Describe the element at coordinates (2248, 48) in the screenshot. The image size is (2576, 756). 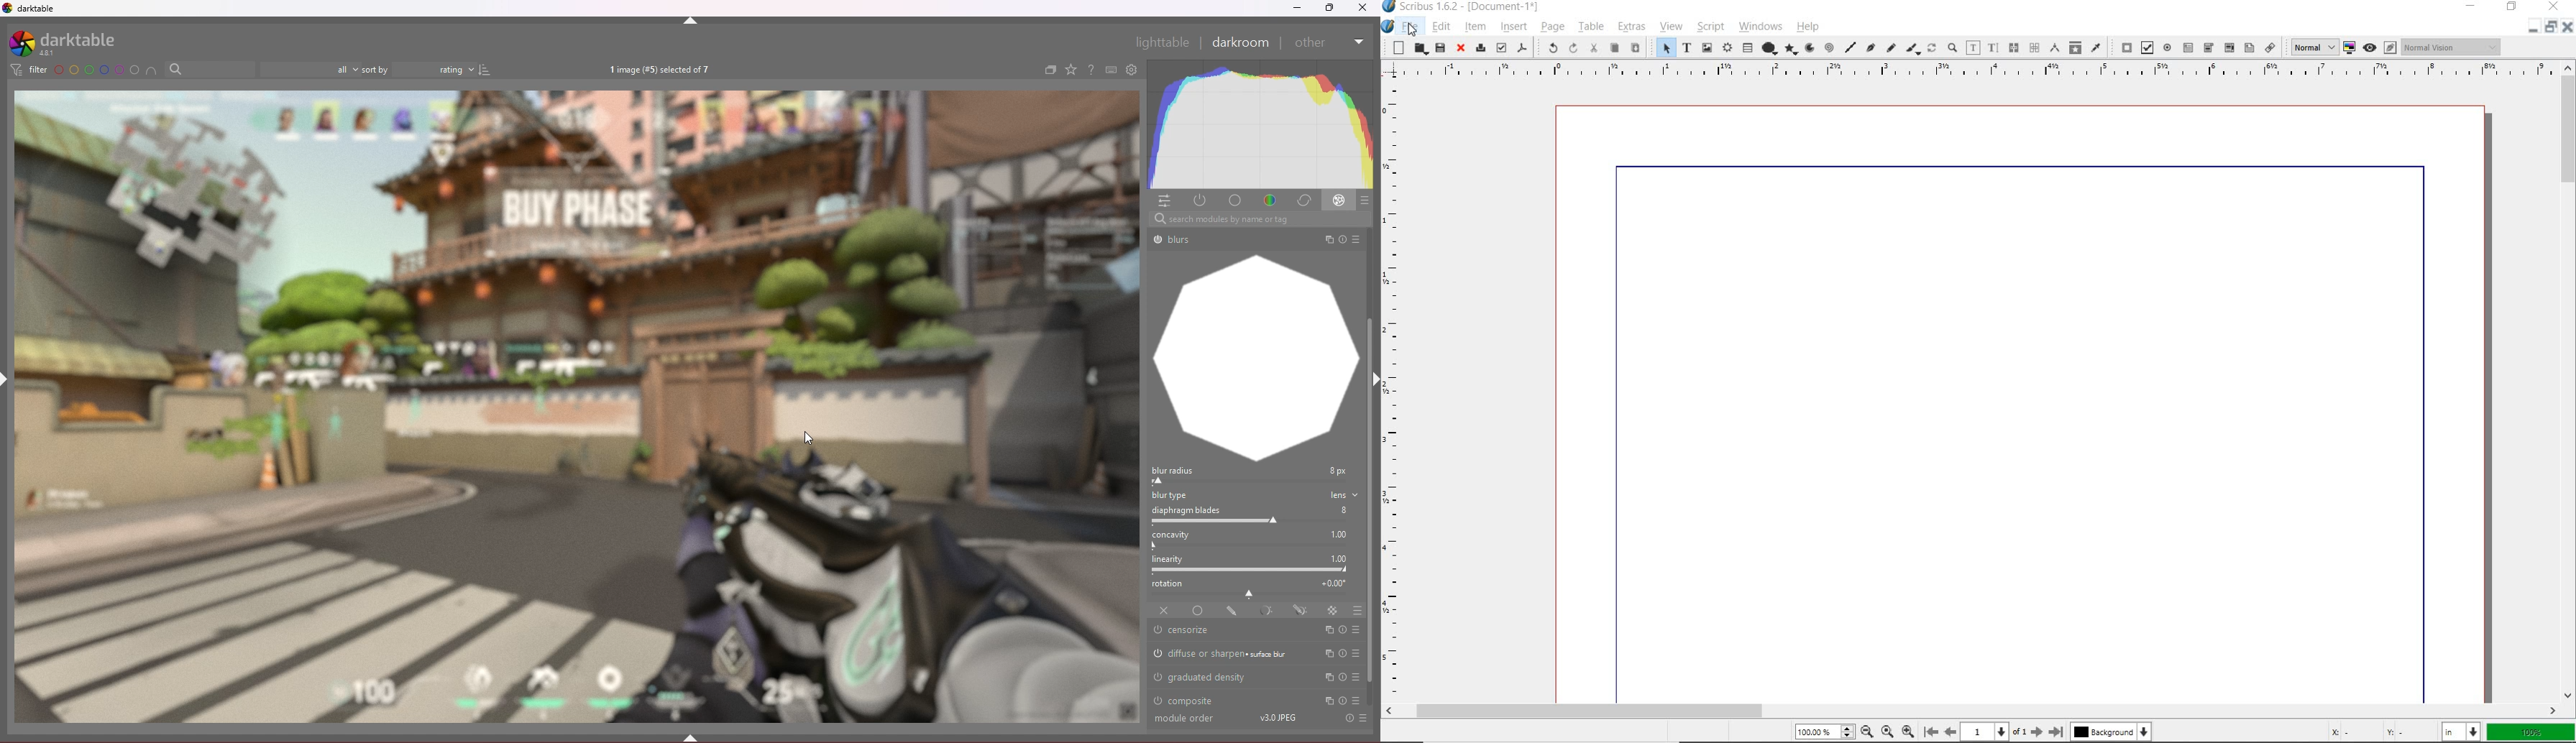
I see `pdf list box` at that location.